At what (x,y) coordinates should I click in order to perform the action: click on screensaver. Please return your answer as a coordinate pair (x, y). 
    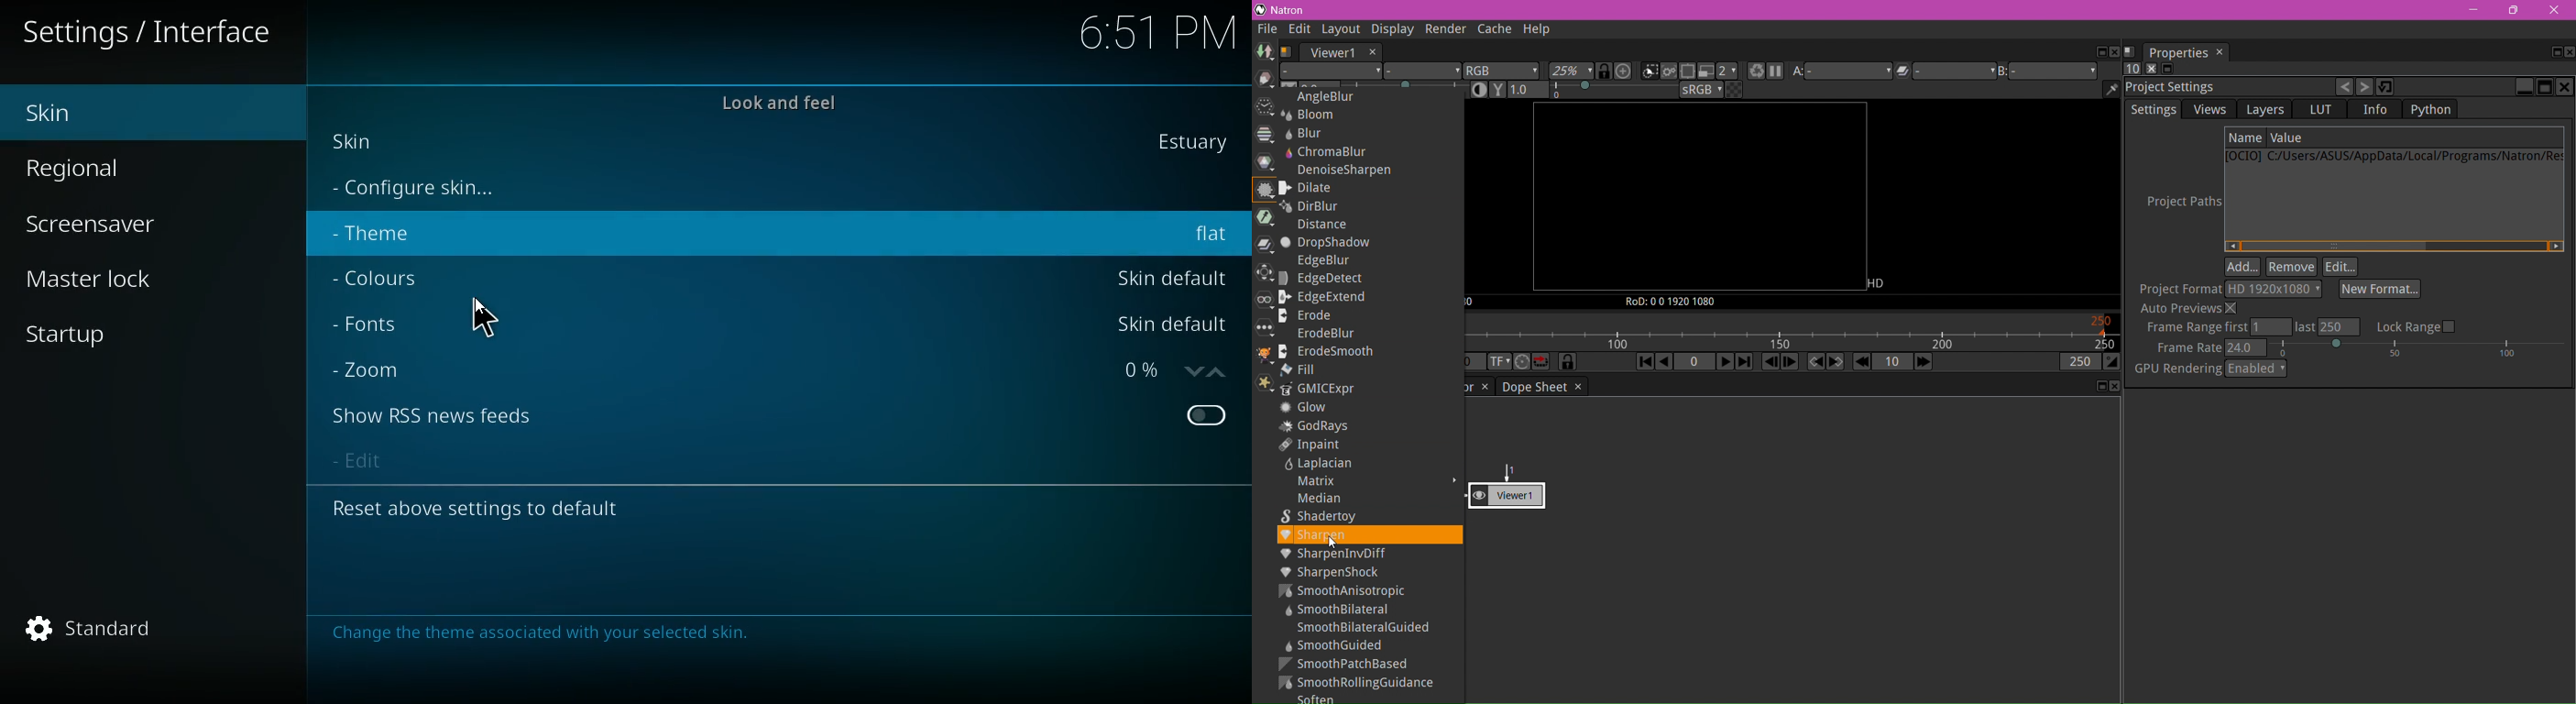
    Looking at the image, I should click on (113, 226).